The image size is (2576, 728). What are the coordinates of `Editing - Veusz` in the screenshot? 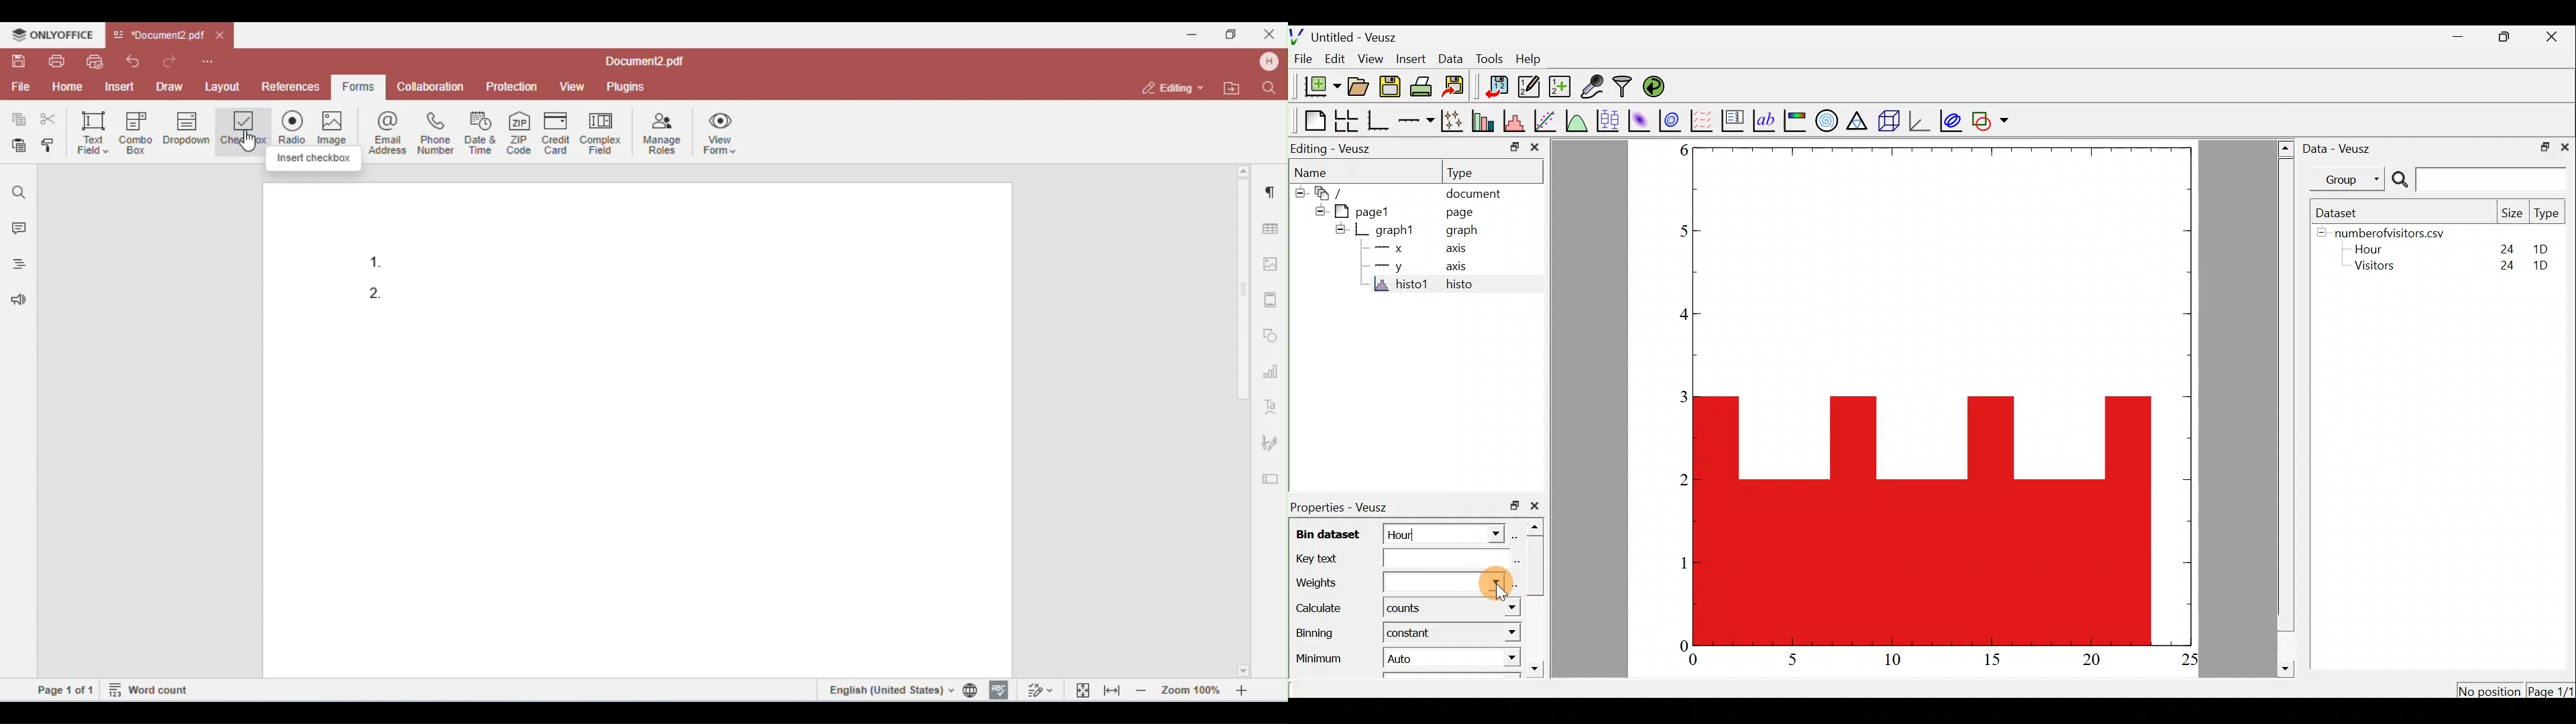 It's located at (1334, 148).